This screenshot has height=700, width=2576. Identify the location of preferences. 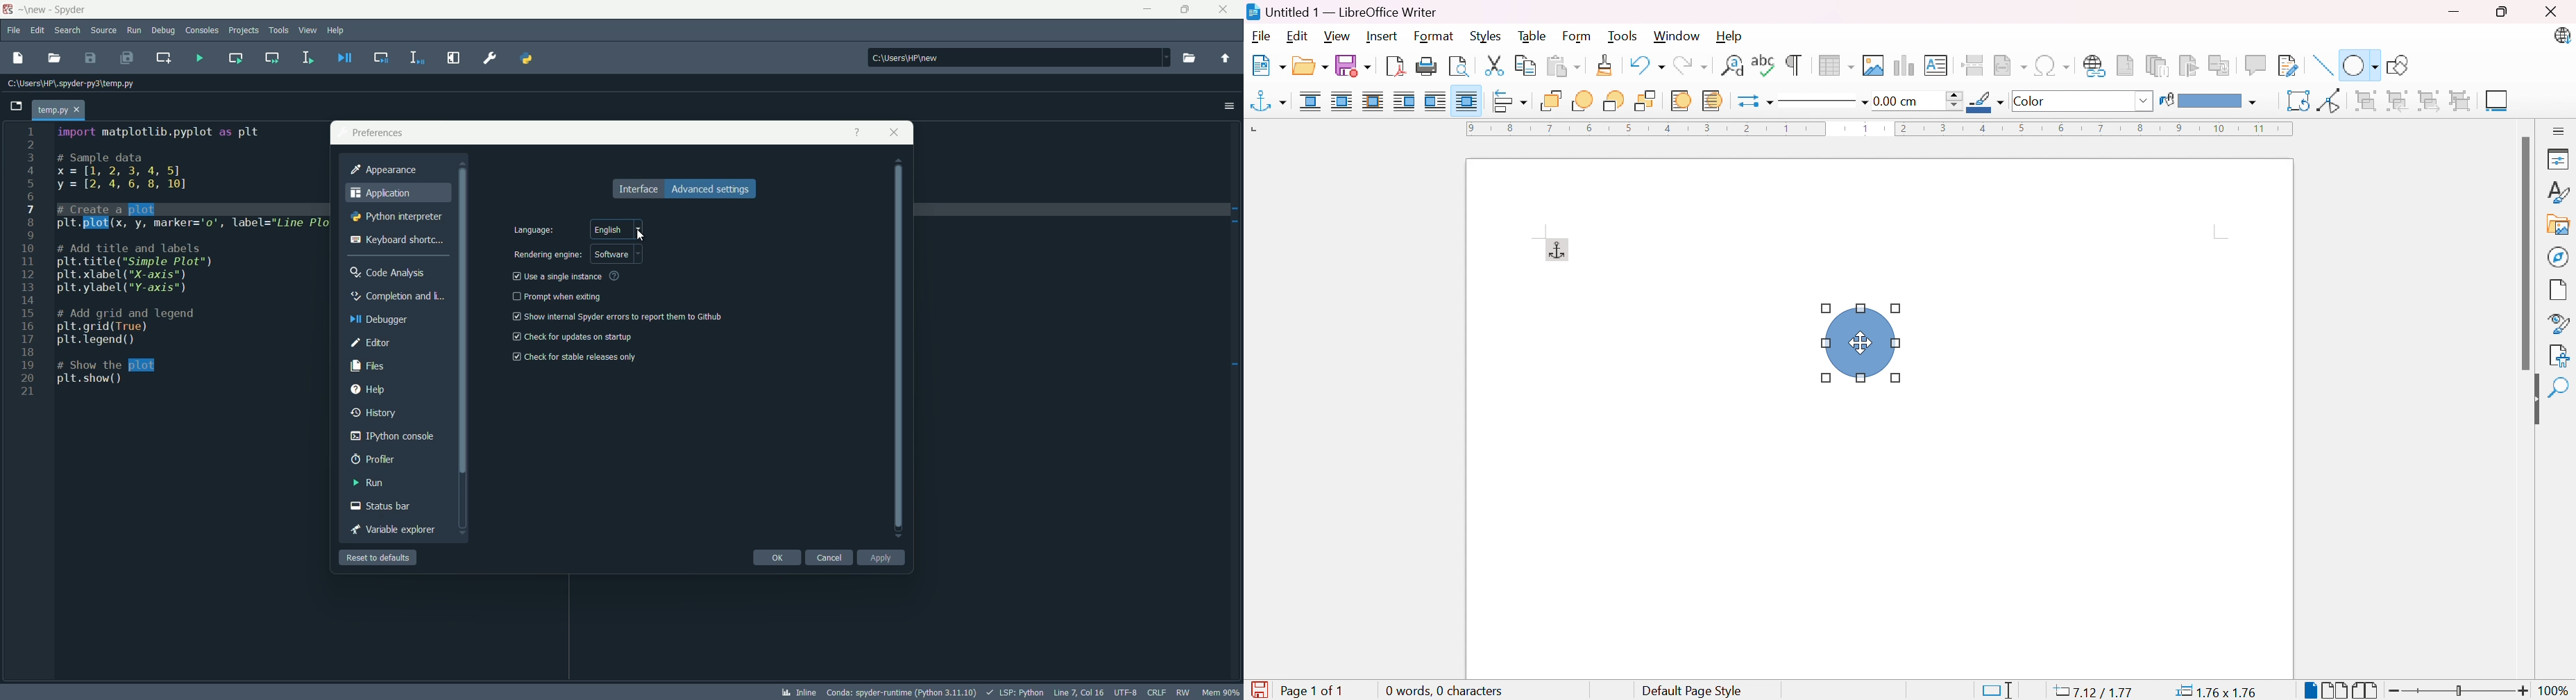
(378, 133).